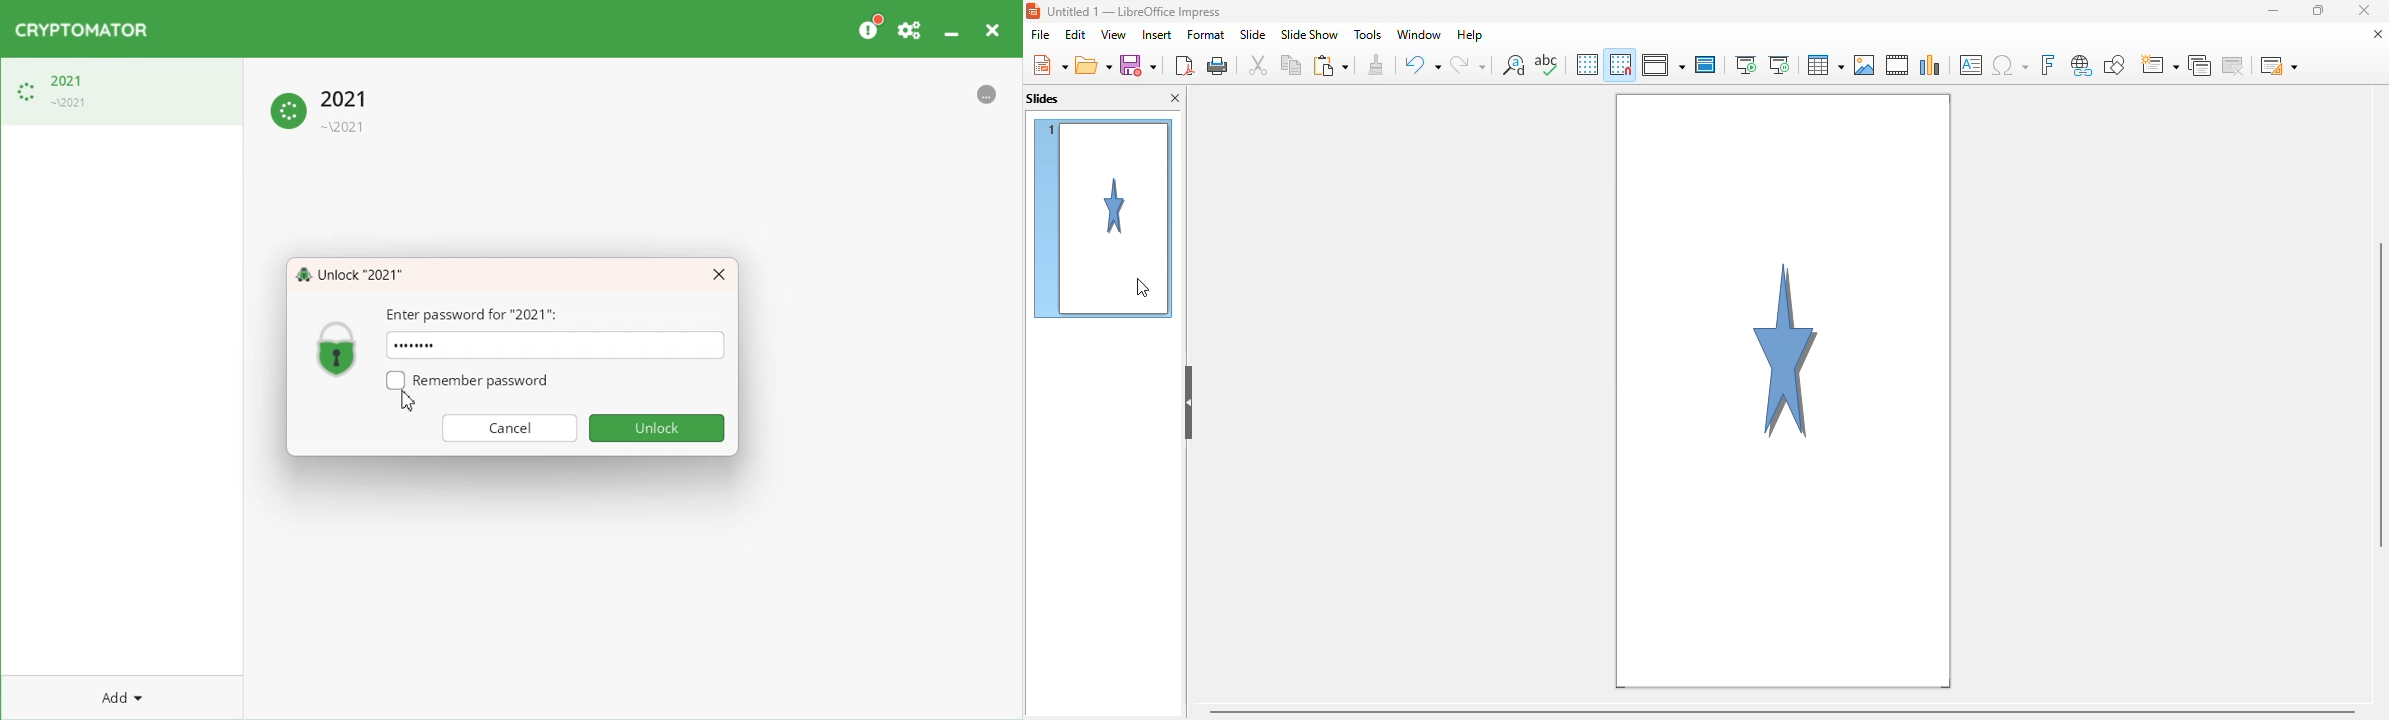 The height and width of the screenshot is (728, 2408). Describe the element at coordinates (466, 381) in the screenshot. I see `Remember password` at that location.